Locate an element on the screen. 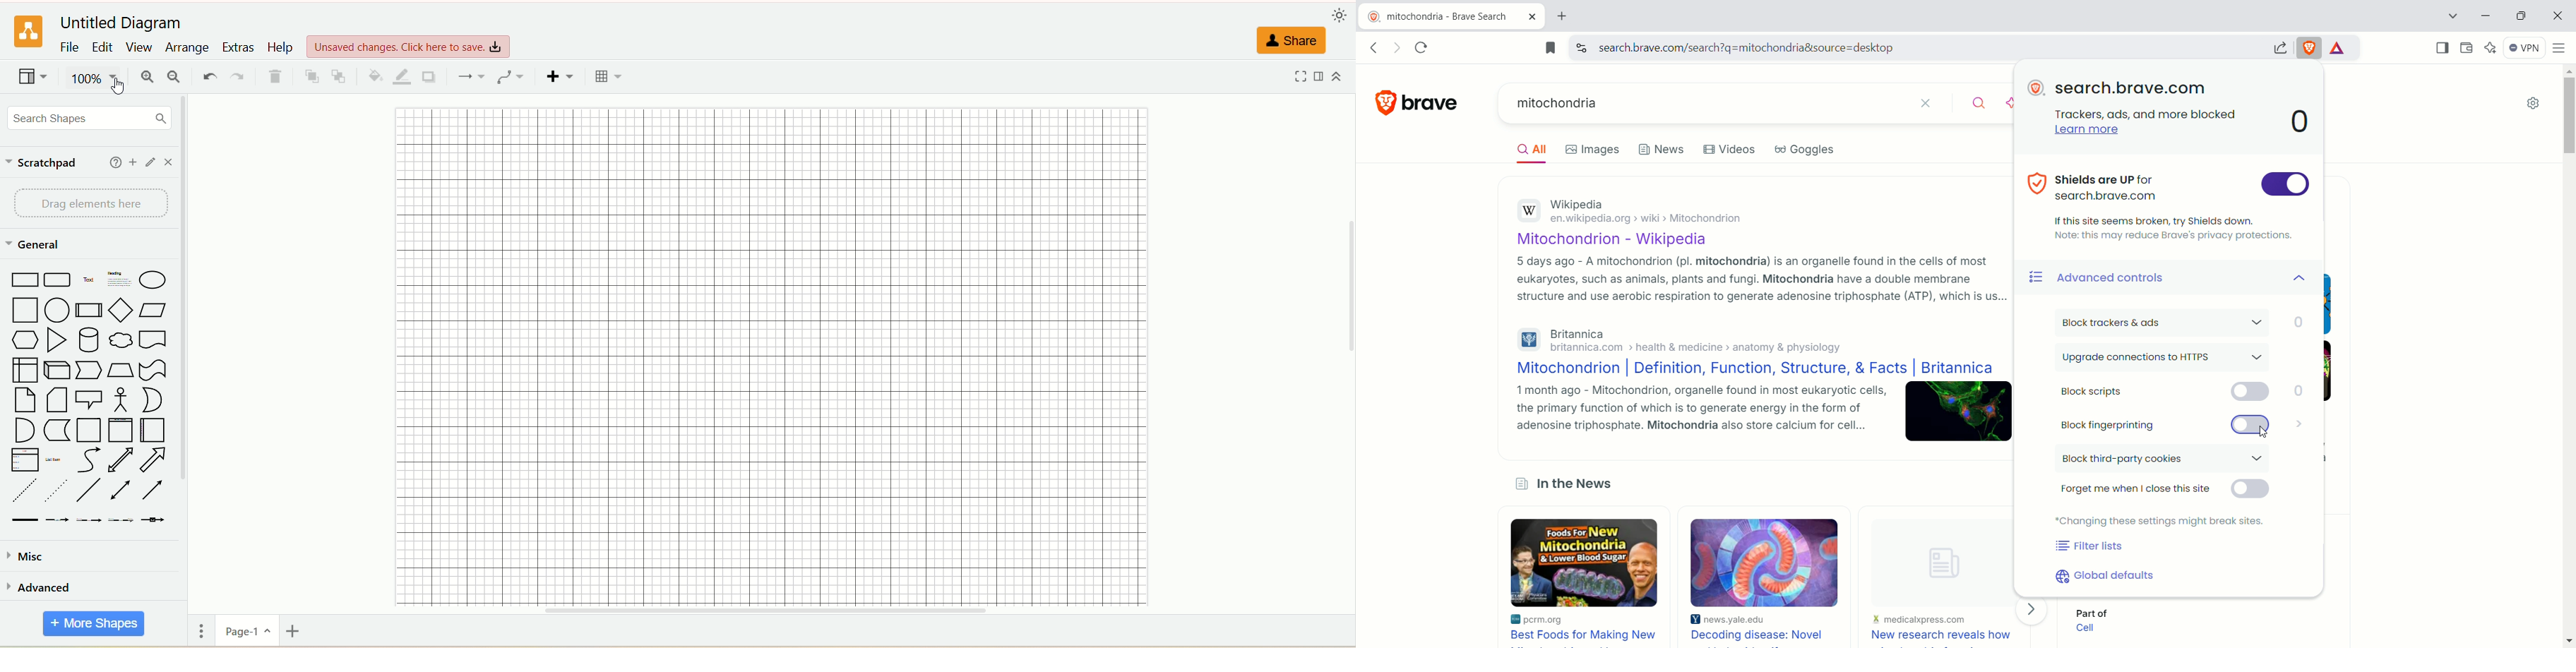 The image size is (2576, 672). edit is located at coordinates (103, 47).